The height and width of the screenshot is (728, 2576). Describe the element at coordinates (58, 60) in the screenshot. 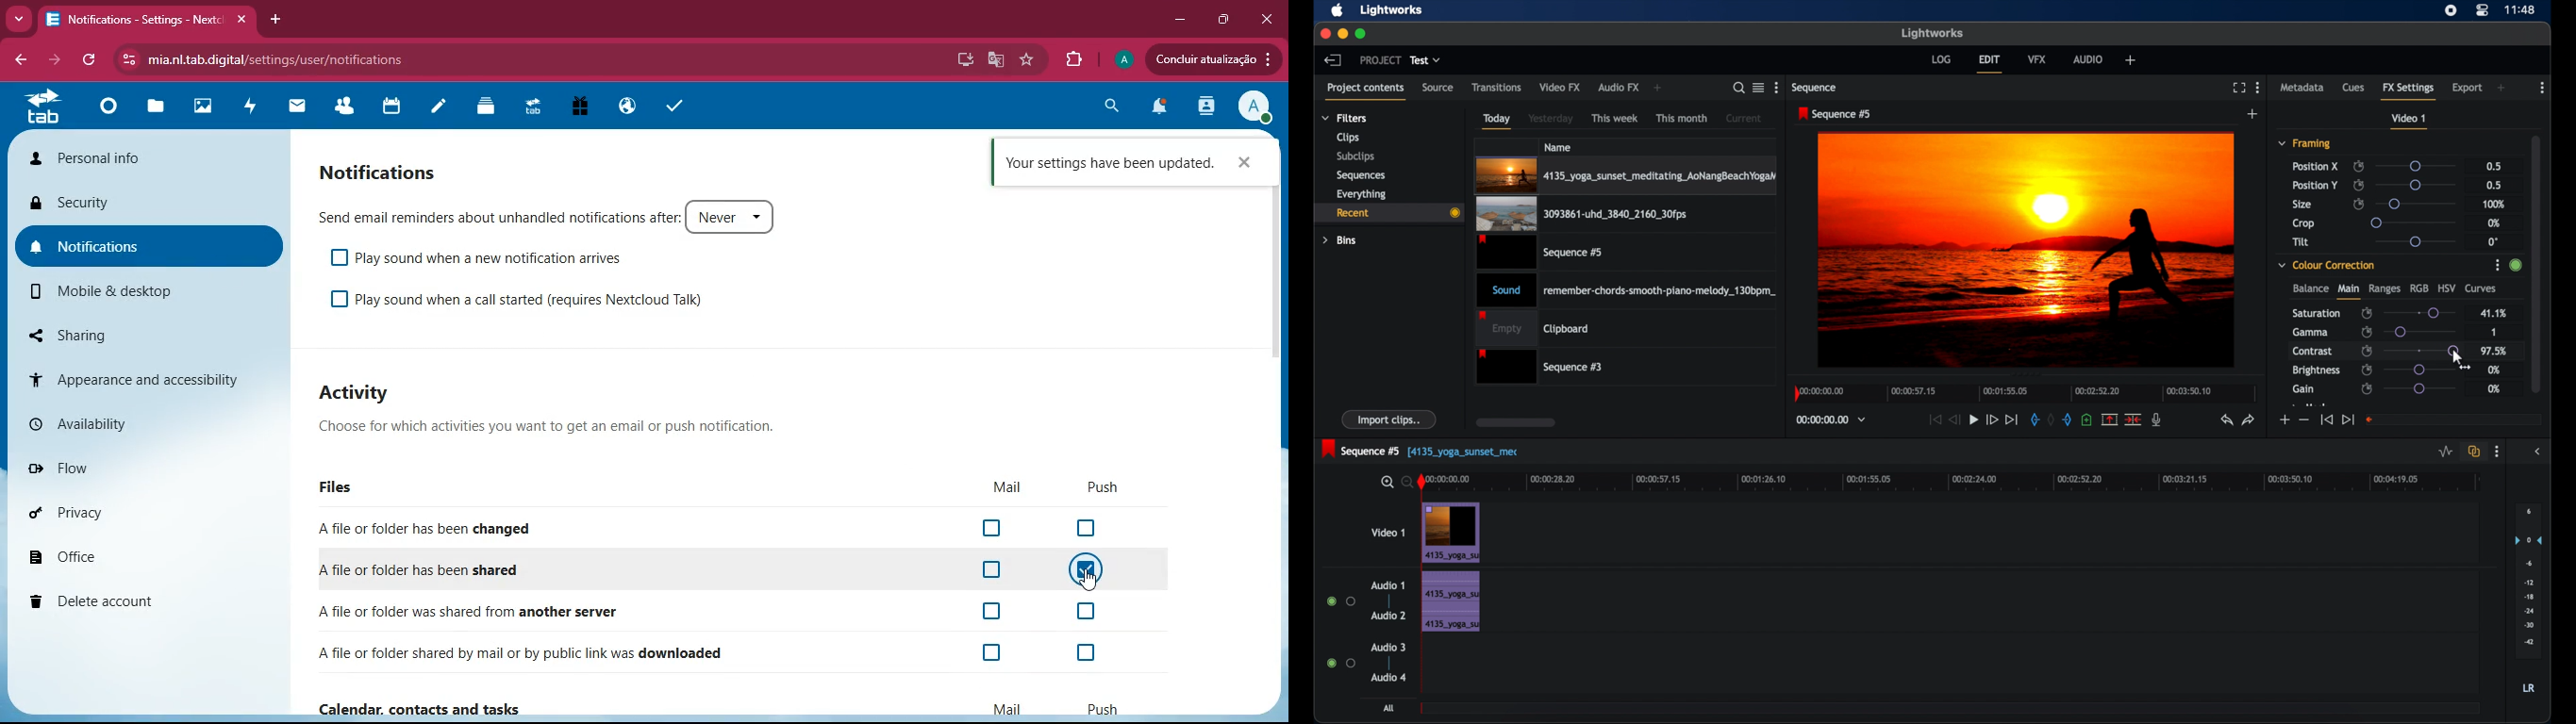

I see `forward` at that location.